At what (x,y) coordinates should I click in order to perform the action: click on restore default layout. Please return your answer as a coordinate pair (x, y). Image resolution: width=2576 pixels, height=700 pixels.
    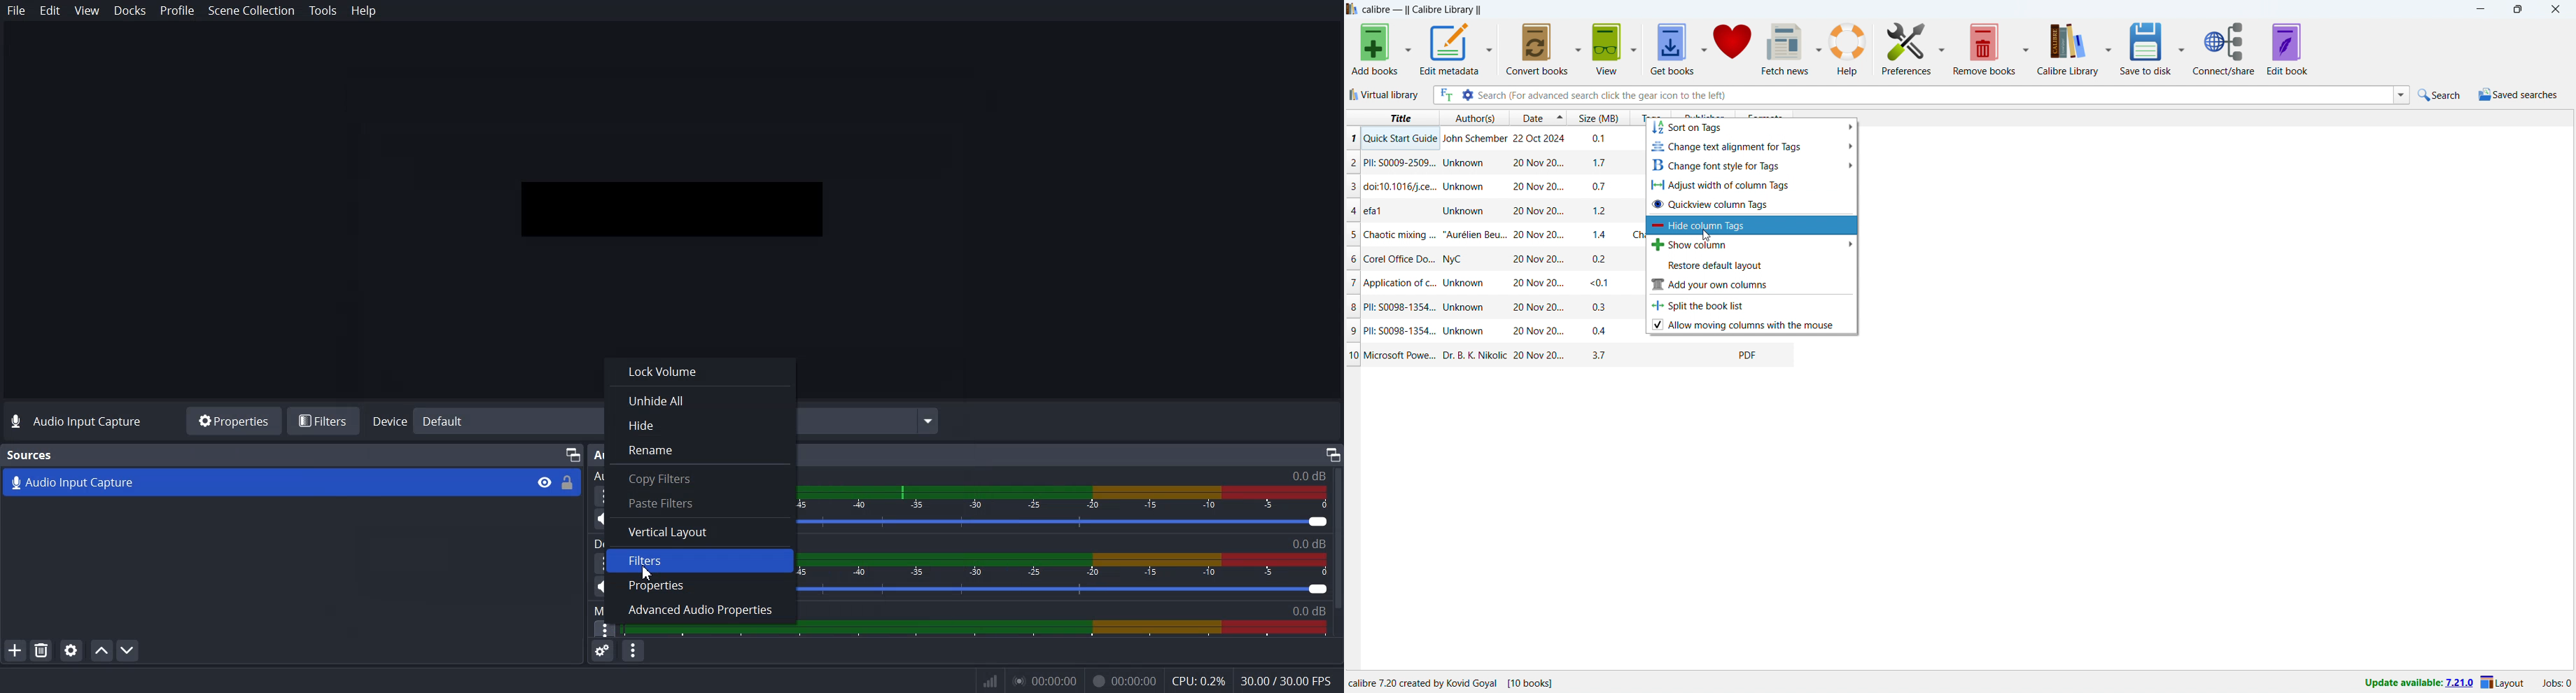
    Looking at the image, I should click on (1752, 264).